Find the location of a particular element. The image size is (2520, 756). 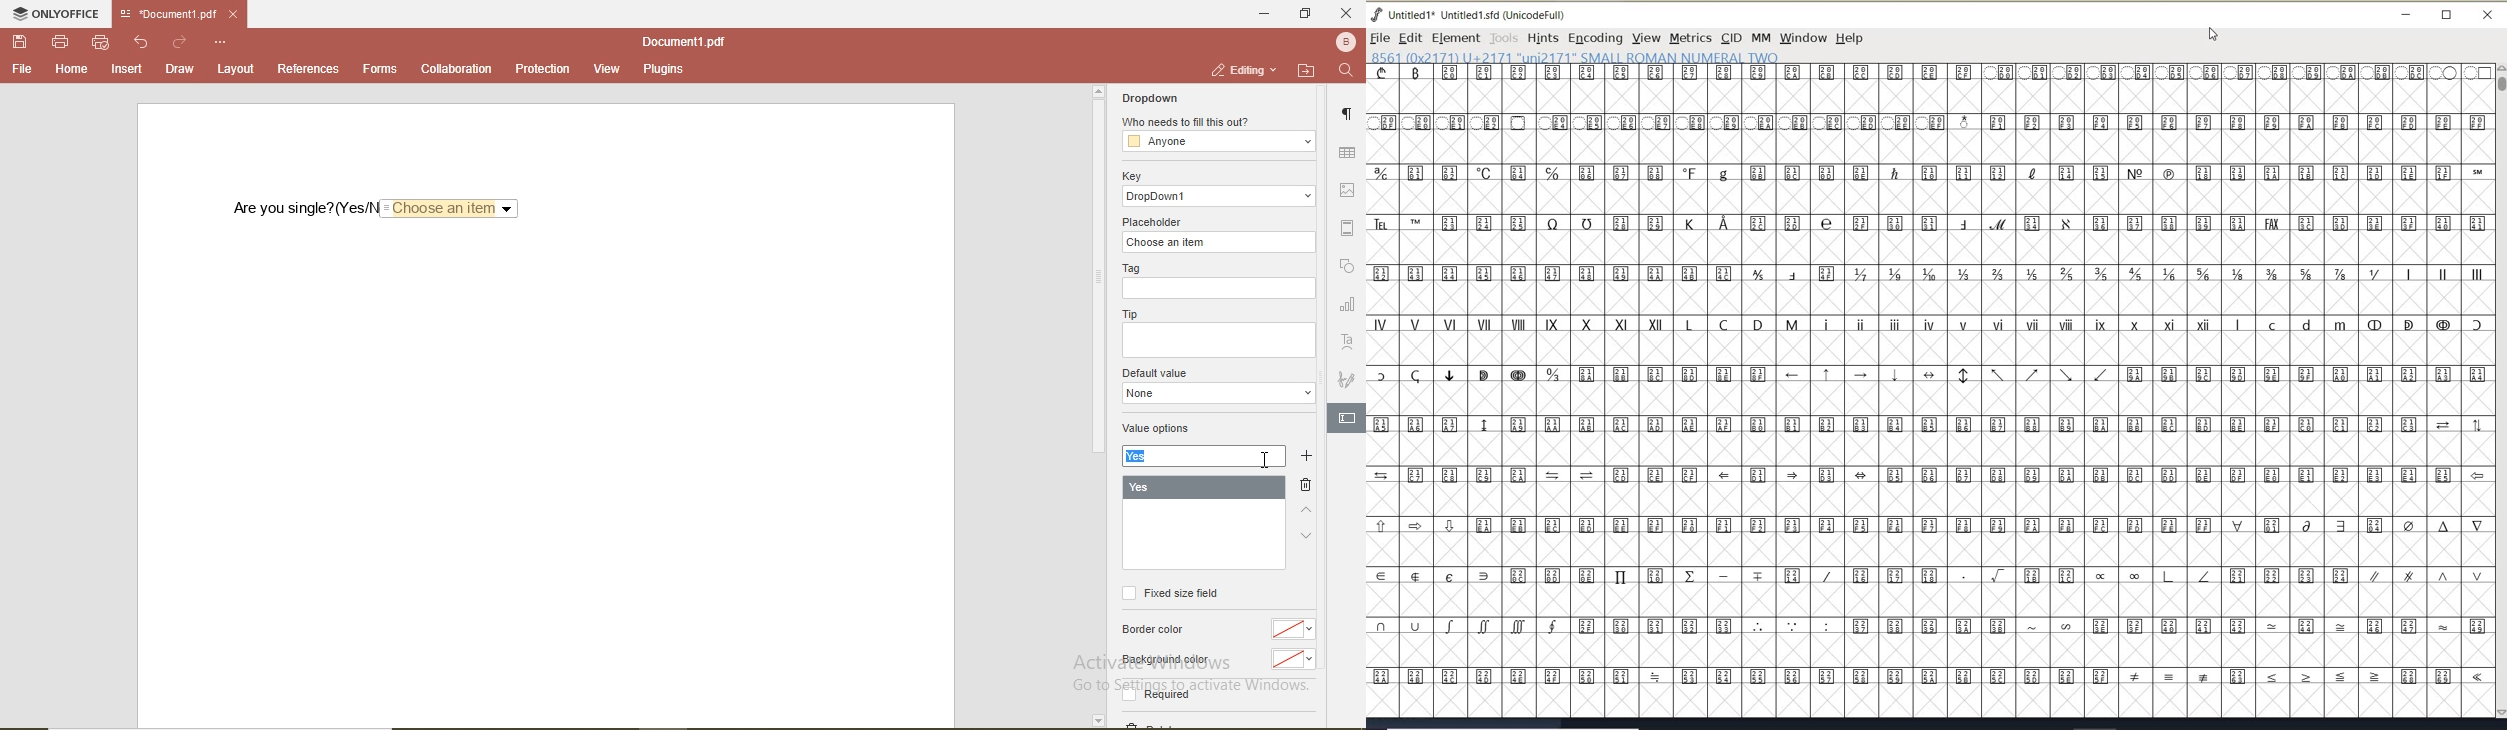

scrollbar is located at coordinates (1097, 269).